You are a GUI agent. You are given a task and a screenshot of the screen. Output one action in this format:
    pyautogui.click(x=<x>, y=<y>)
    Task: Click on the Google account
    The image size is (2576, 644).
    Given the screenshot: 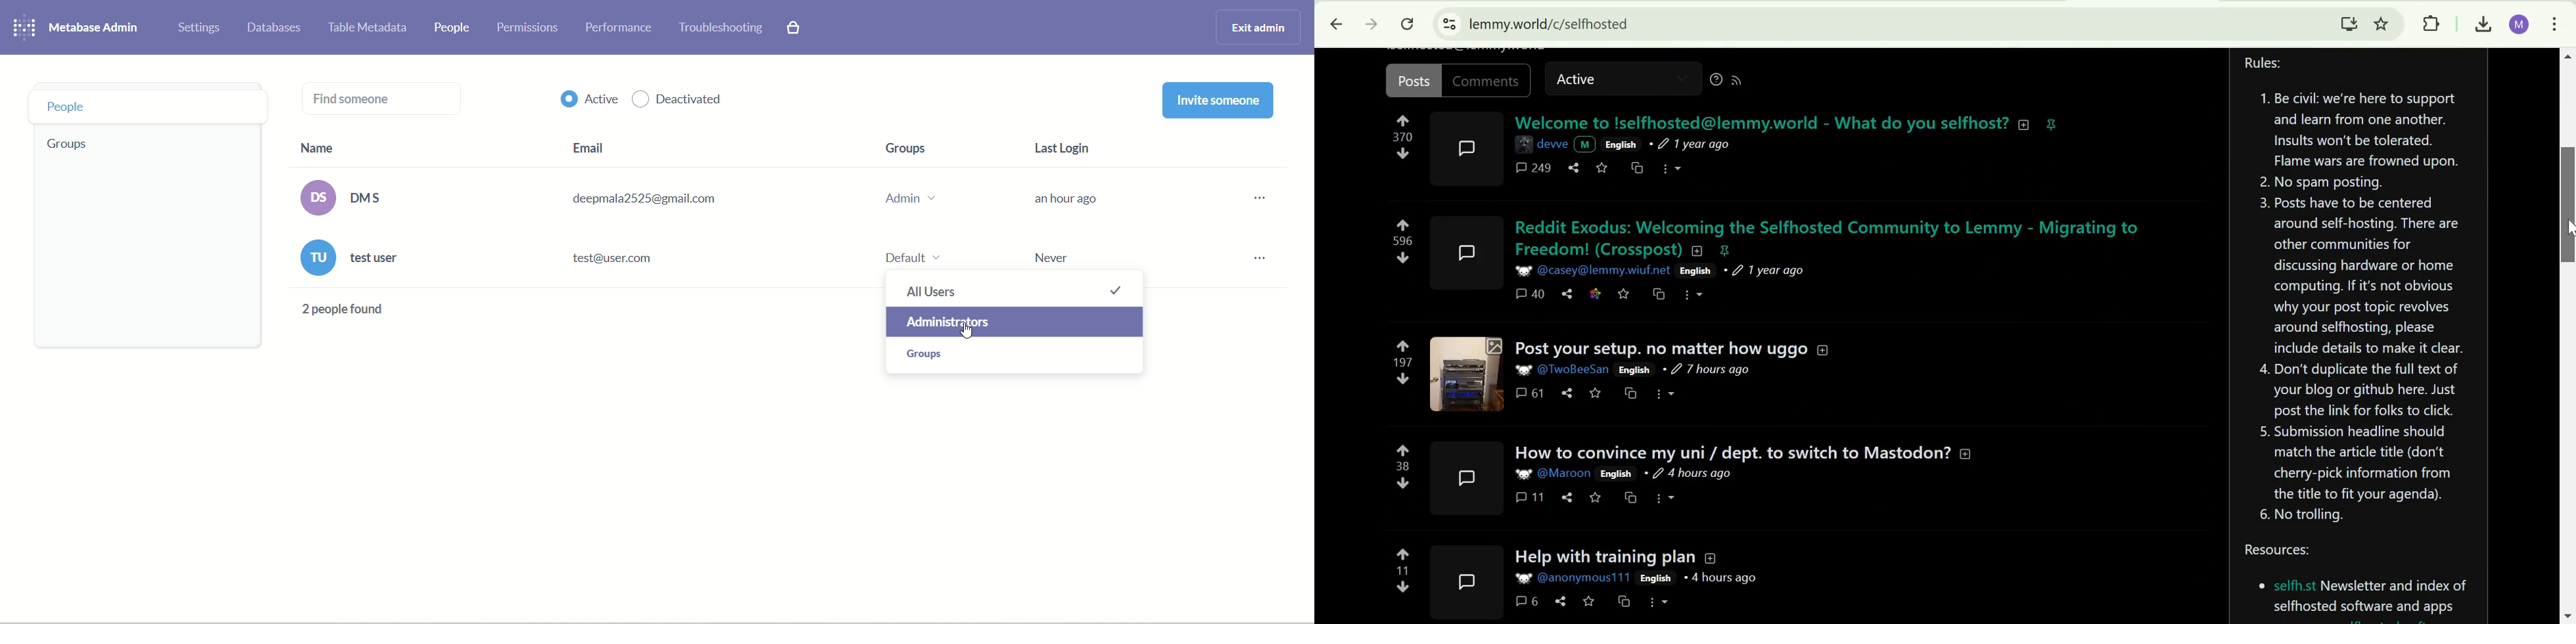 What is the action you would take?
    pyautogui.click(x=2520, y=25)
    